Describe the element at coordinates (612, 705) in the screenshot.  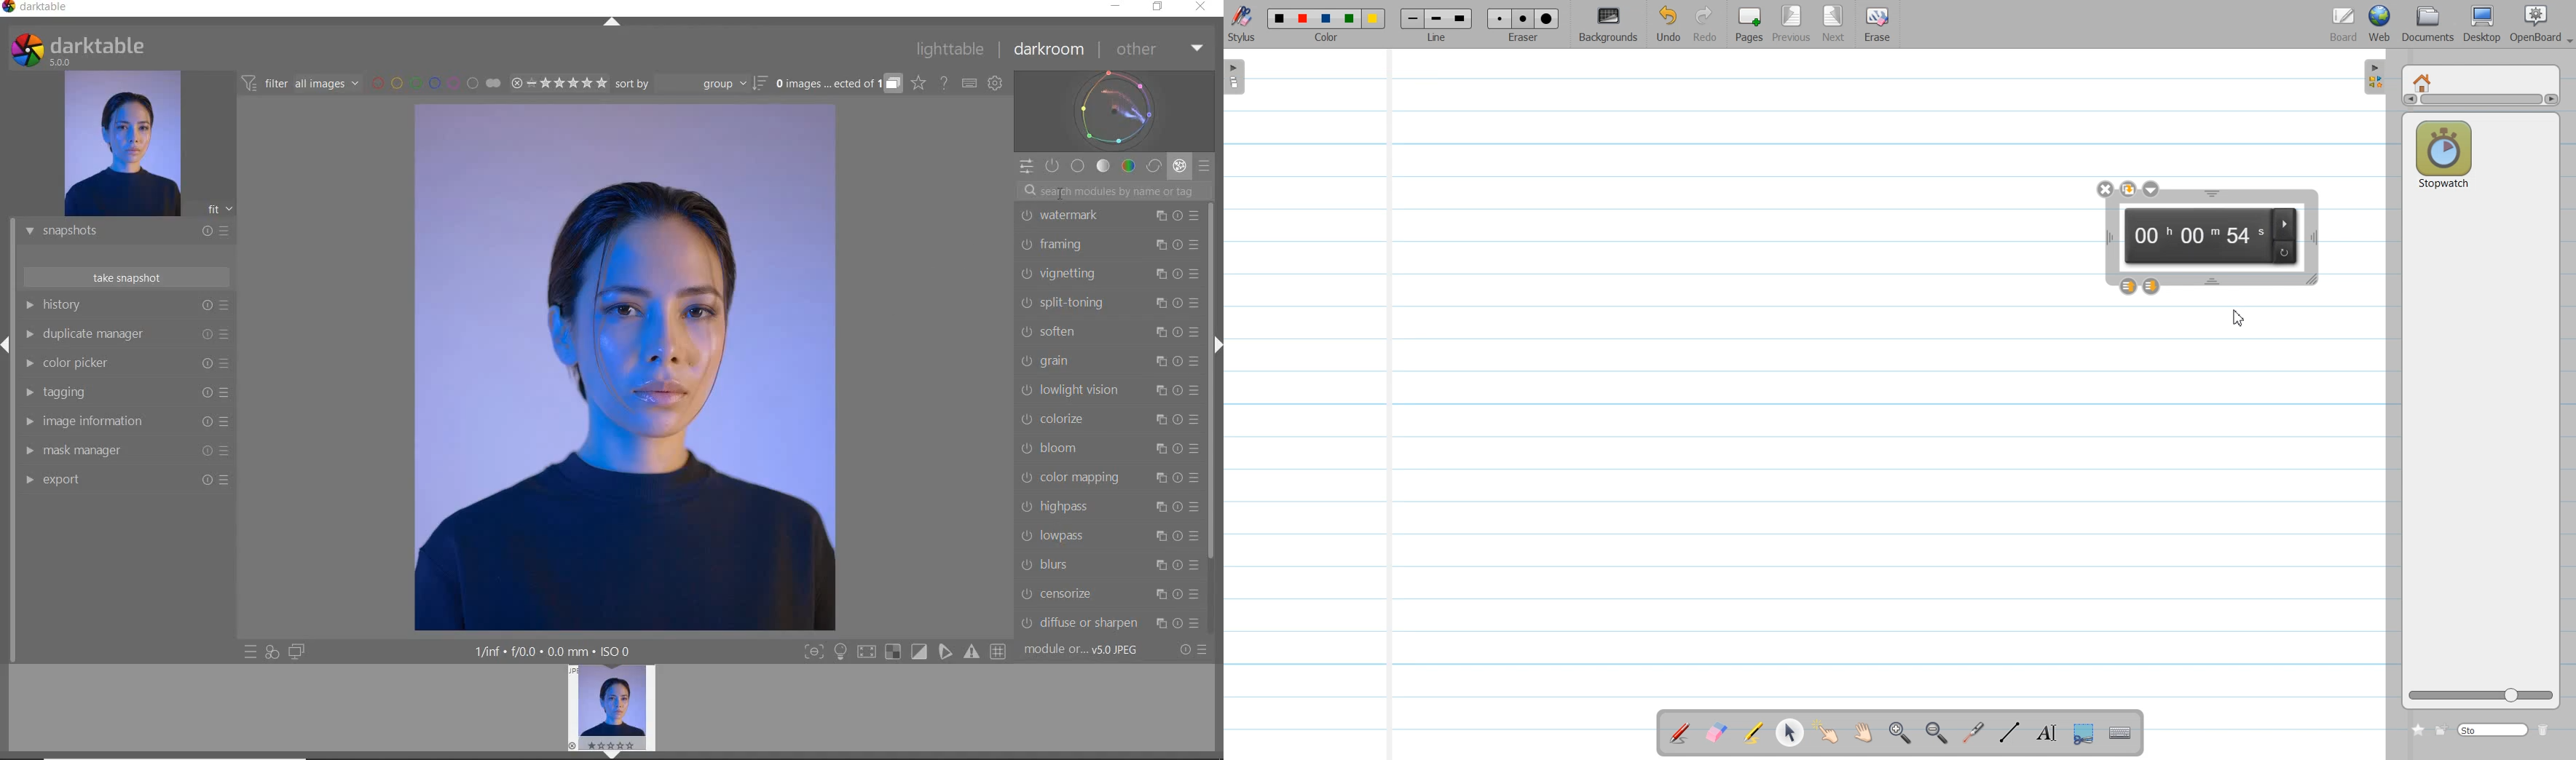
I see `IMAGE PREVIEW` at that location.